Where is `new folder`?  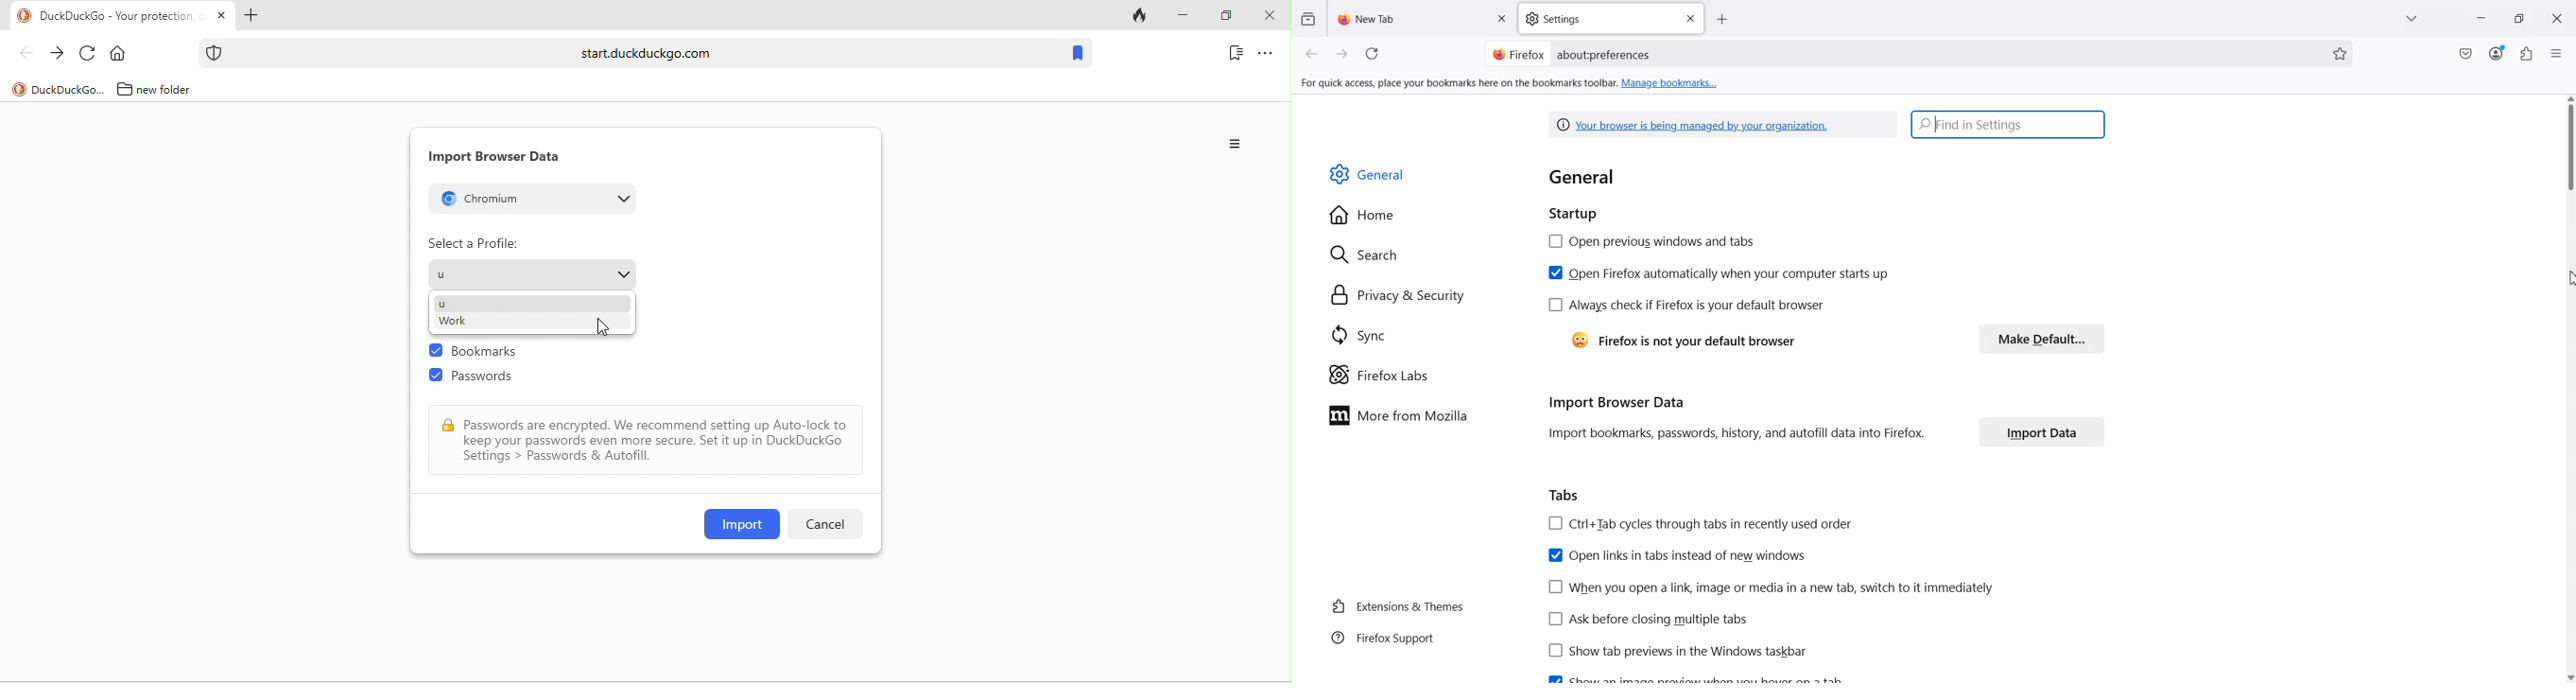 new folder is located at coordinates (171, 89).